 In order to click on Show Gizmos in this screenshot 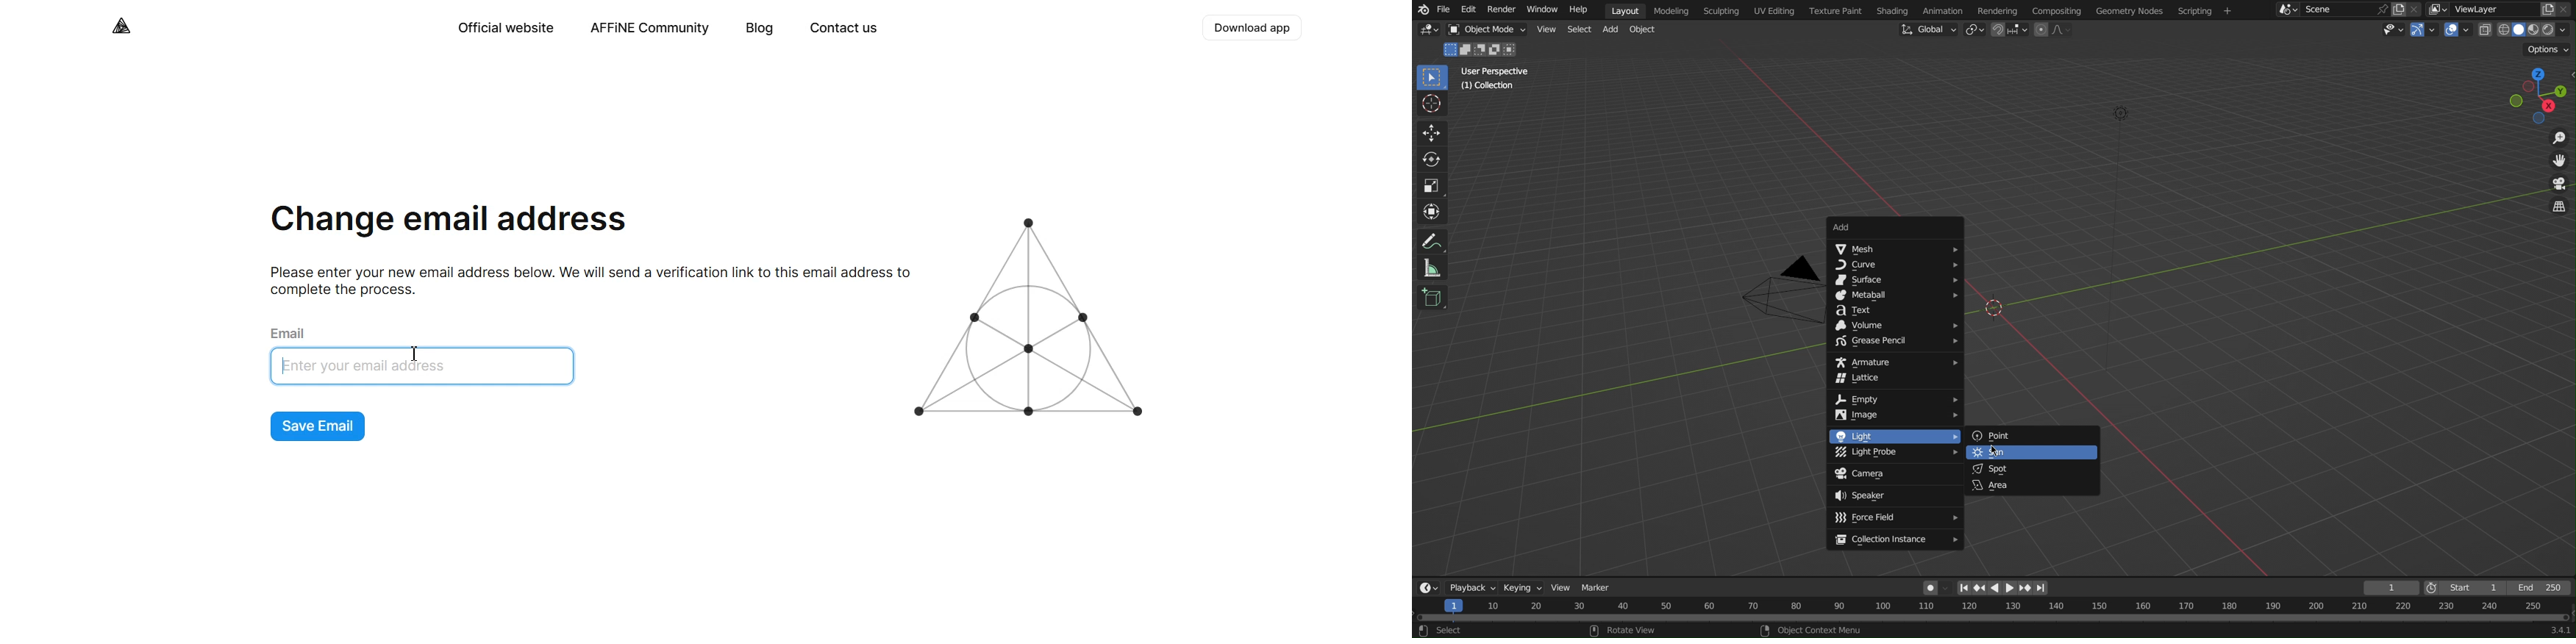, I will do `click(2427, 32)`.